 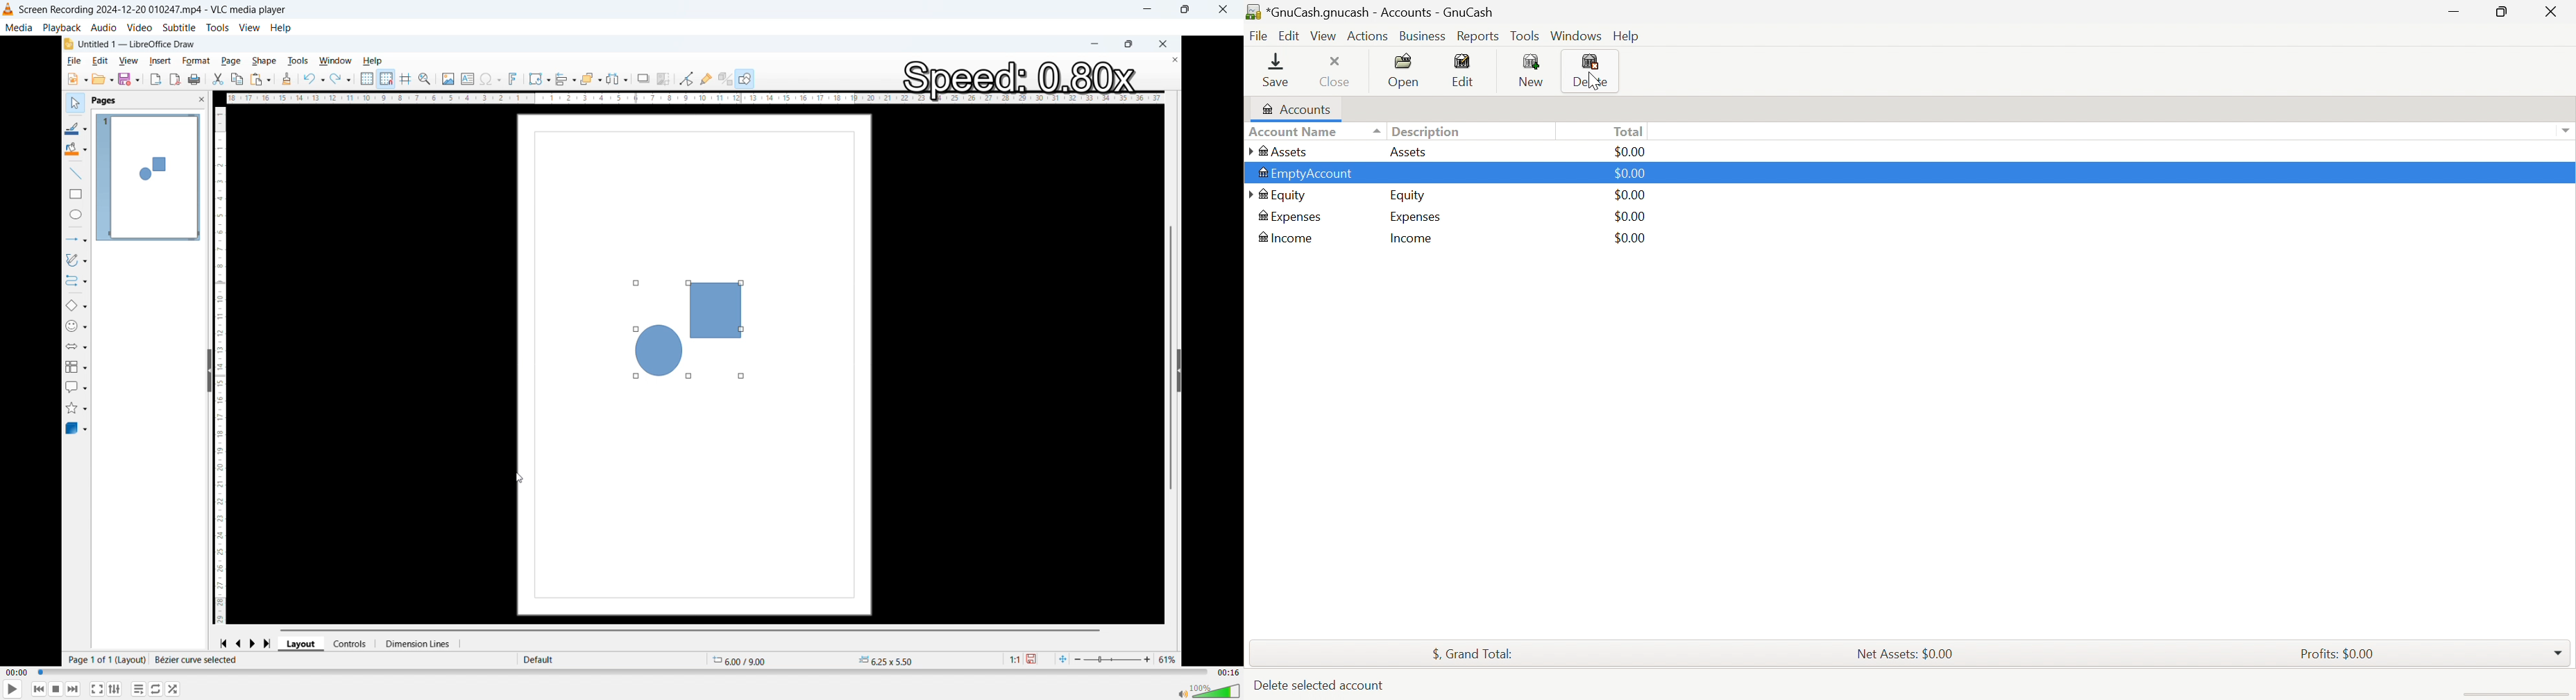 What do you see at coordinates (1632, 153) in the screenshot?
I see `$0.00` at bounding box center [1632, 153].